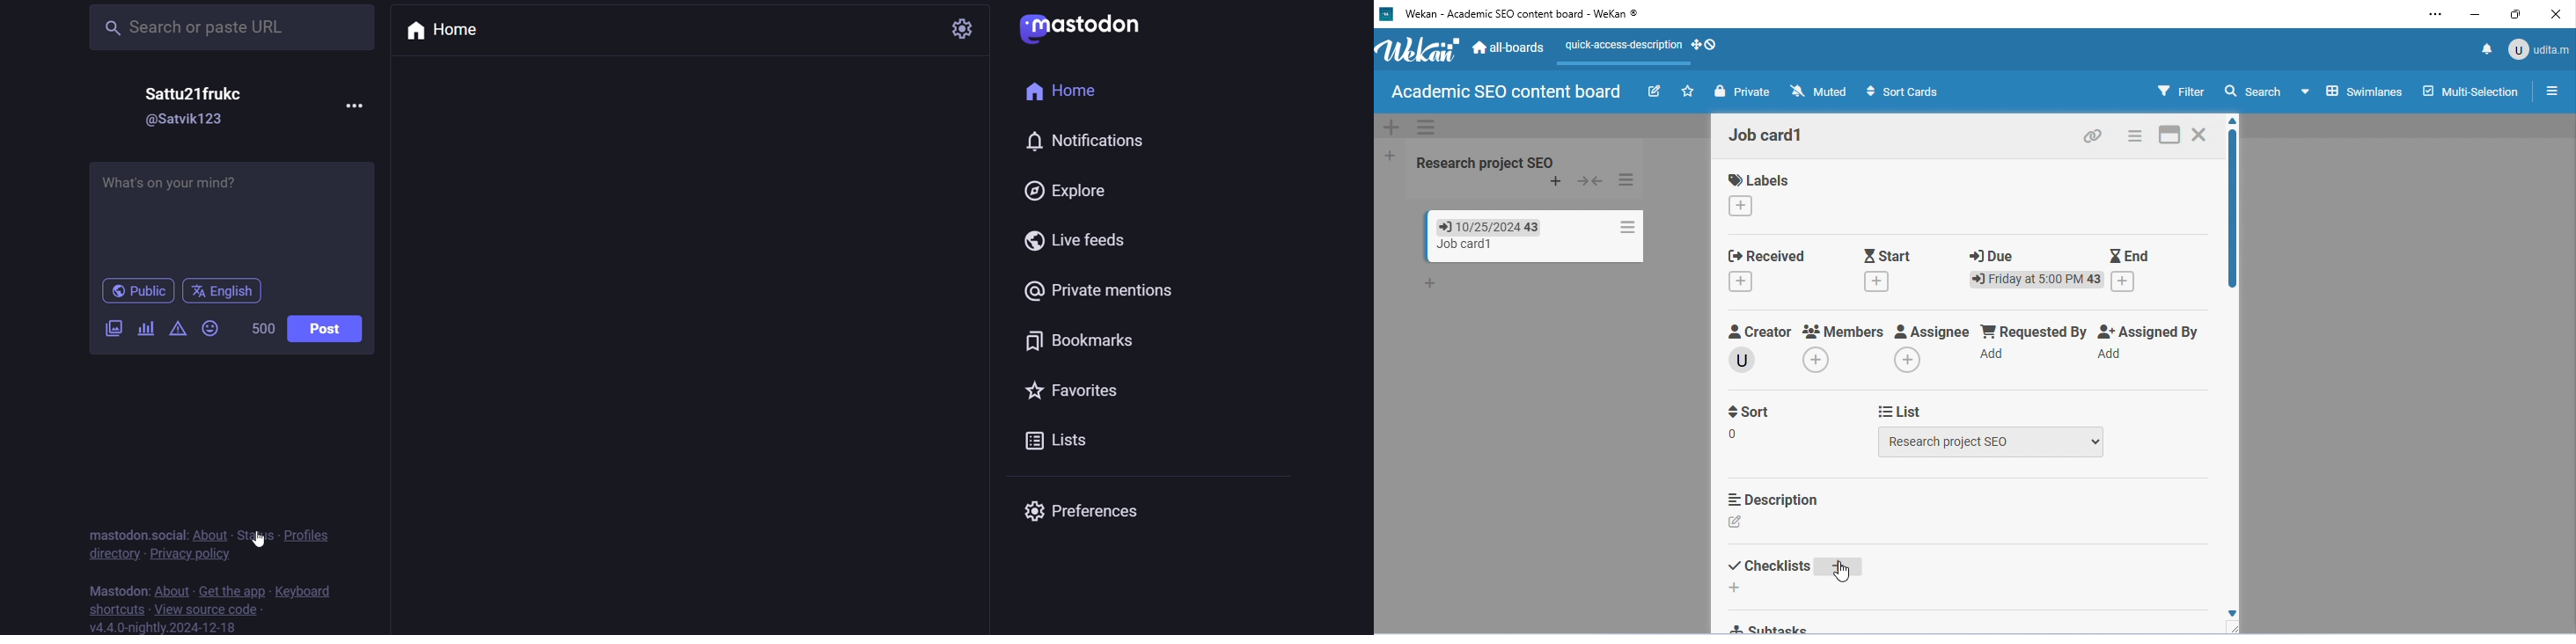 This screenshot has width=2576, height=644. What do you see at coordinates (1489, 162) in the screenshot?
I see `list name: Research project SEO` at bounding box center [1489, 162].